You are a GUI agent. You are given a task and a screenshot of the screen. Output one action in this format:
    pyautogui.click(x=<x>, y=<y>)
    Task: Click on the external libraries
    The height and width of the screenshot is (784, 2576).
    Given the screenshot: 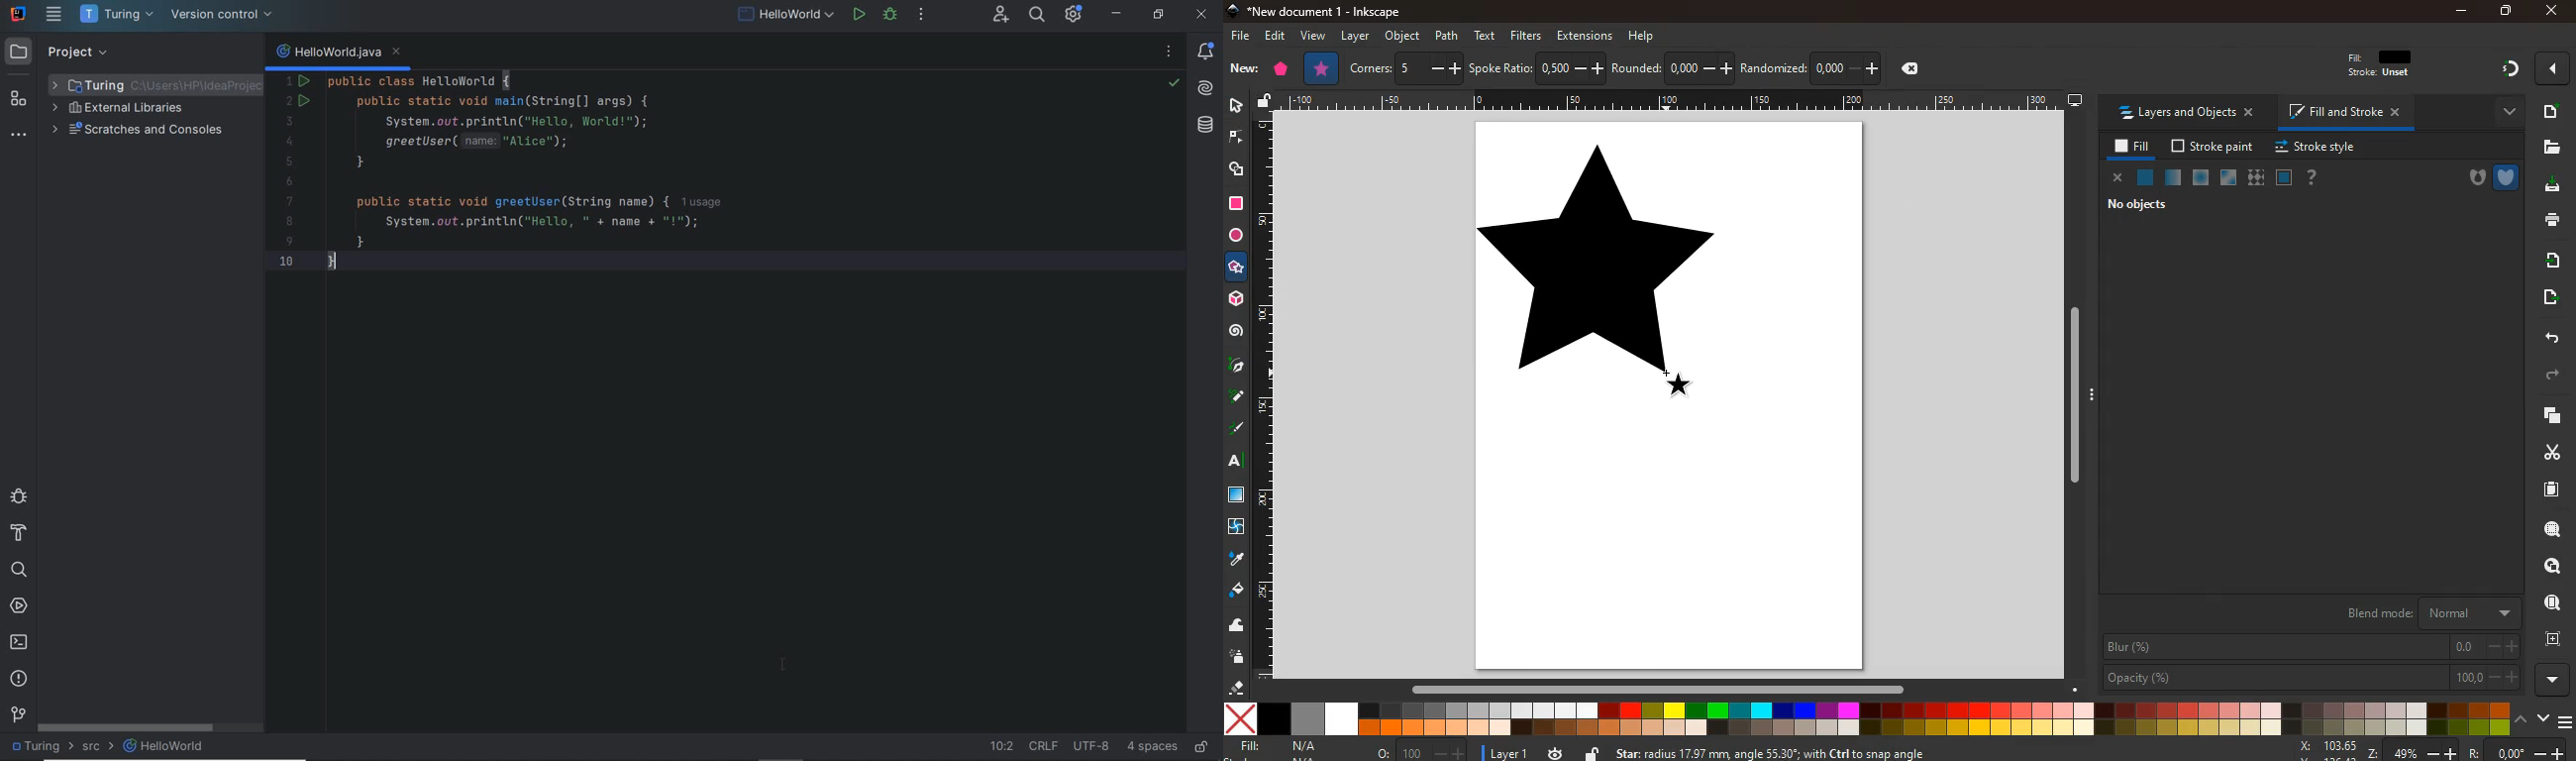 What is the action you would take?
    pyautogui.click(x=117, y=109)
    